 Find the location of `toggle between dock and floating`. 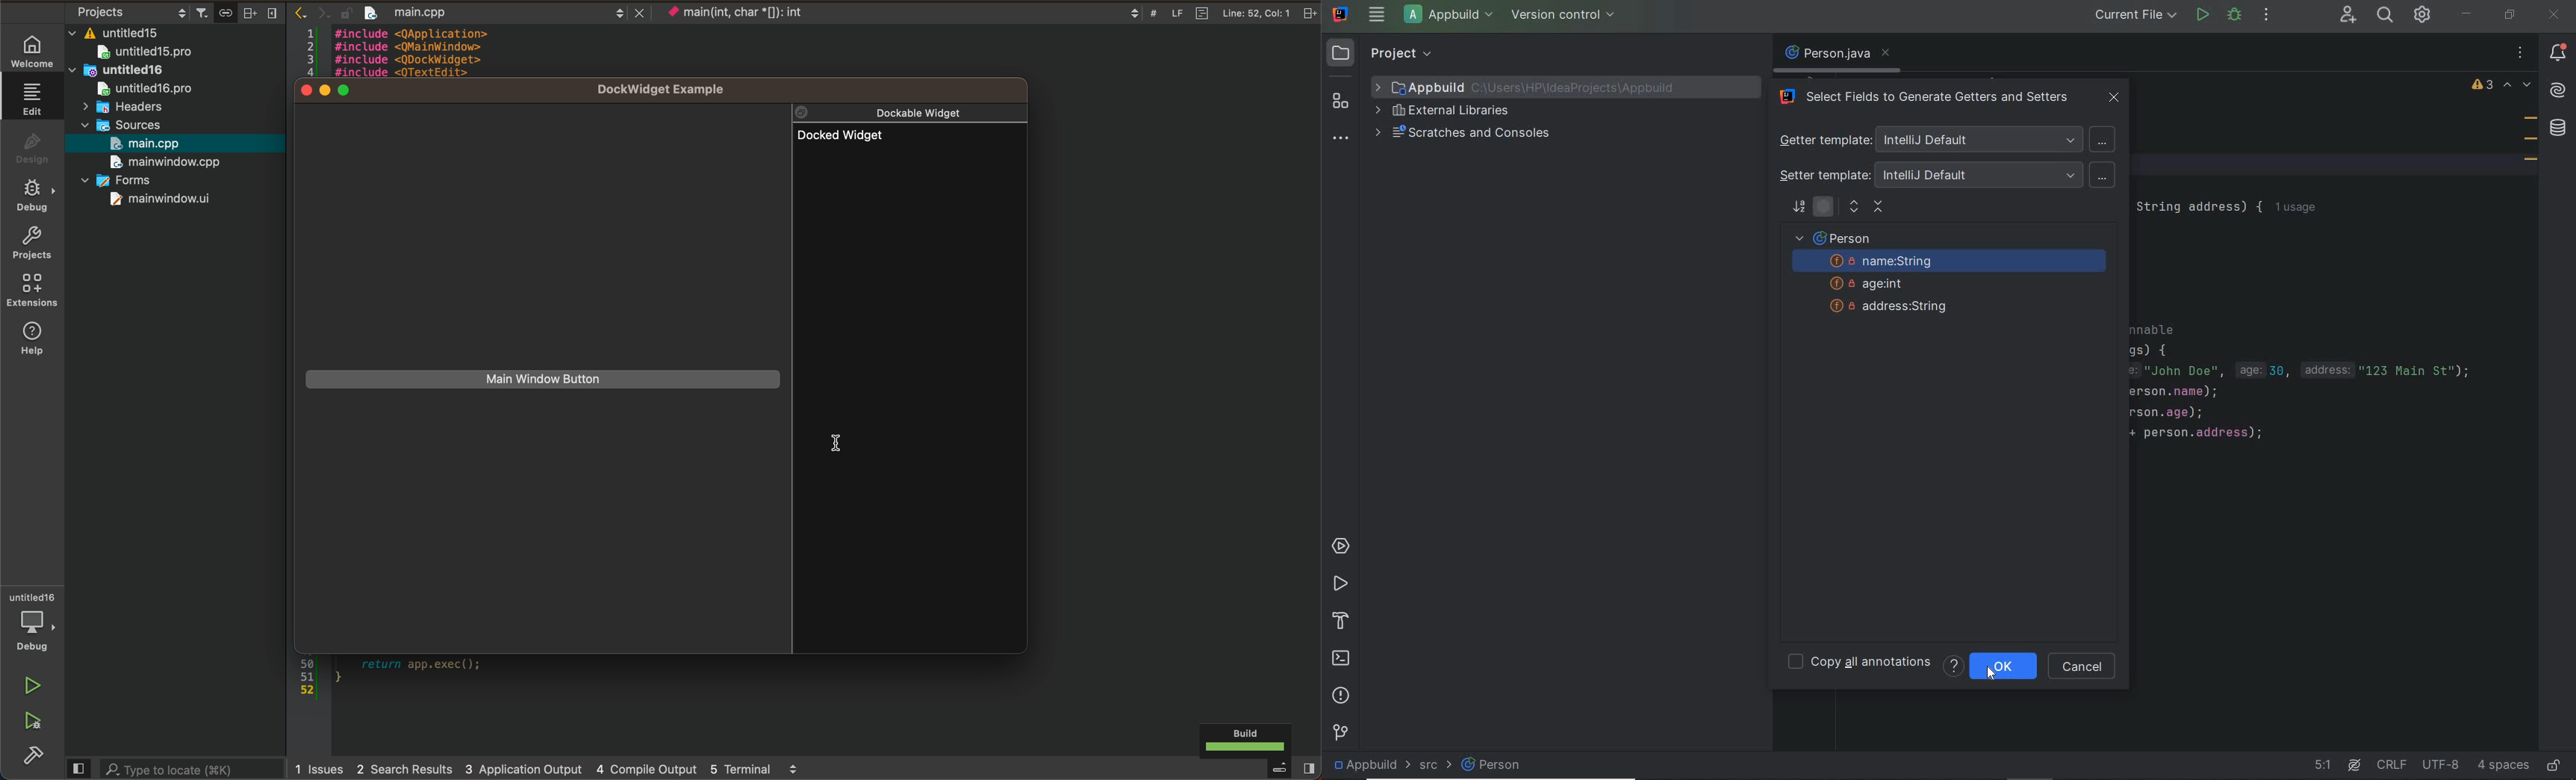

toggle between dock and floating is located at coordinates (809, 110).